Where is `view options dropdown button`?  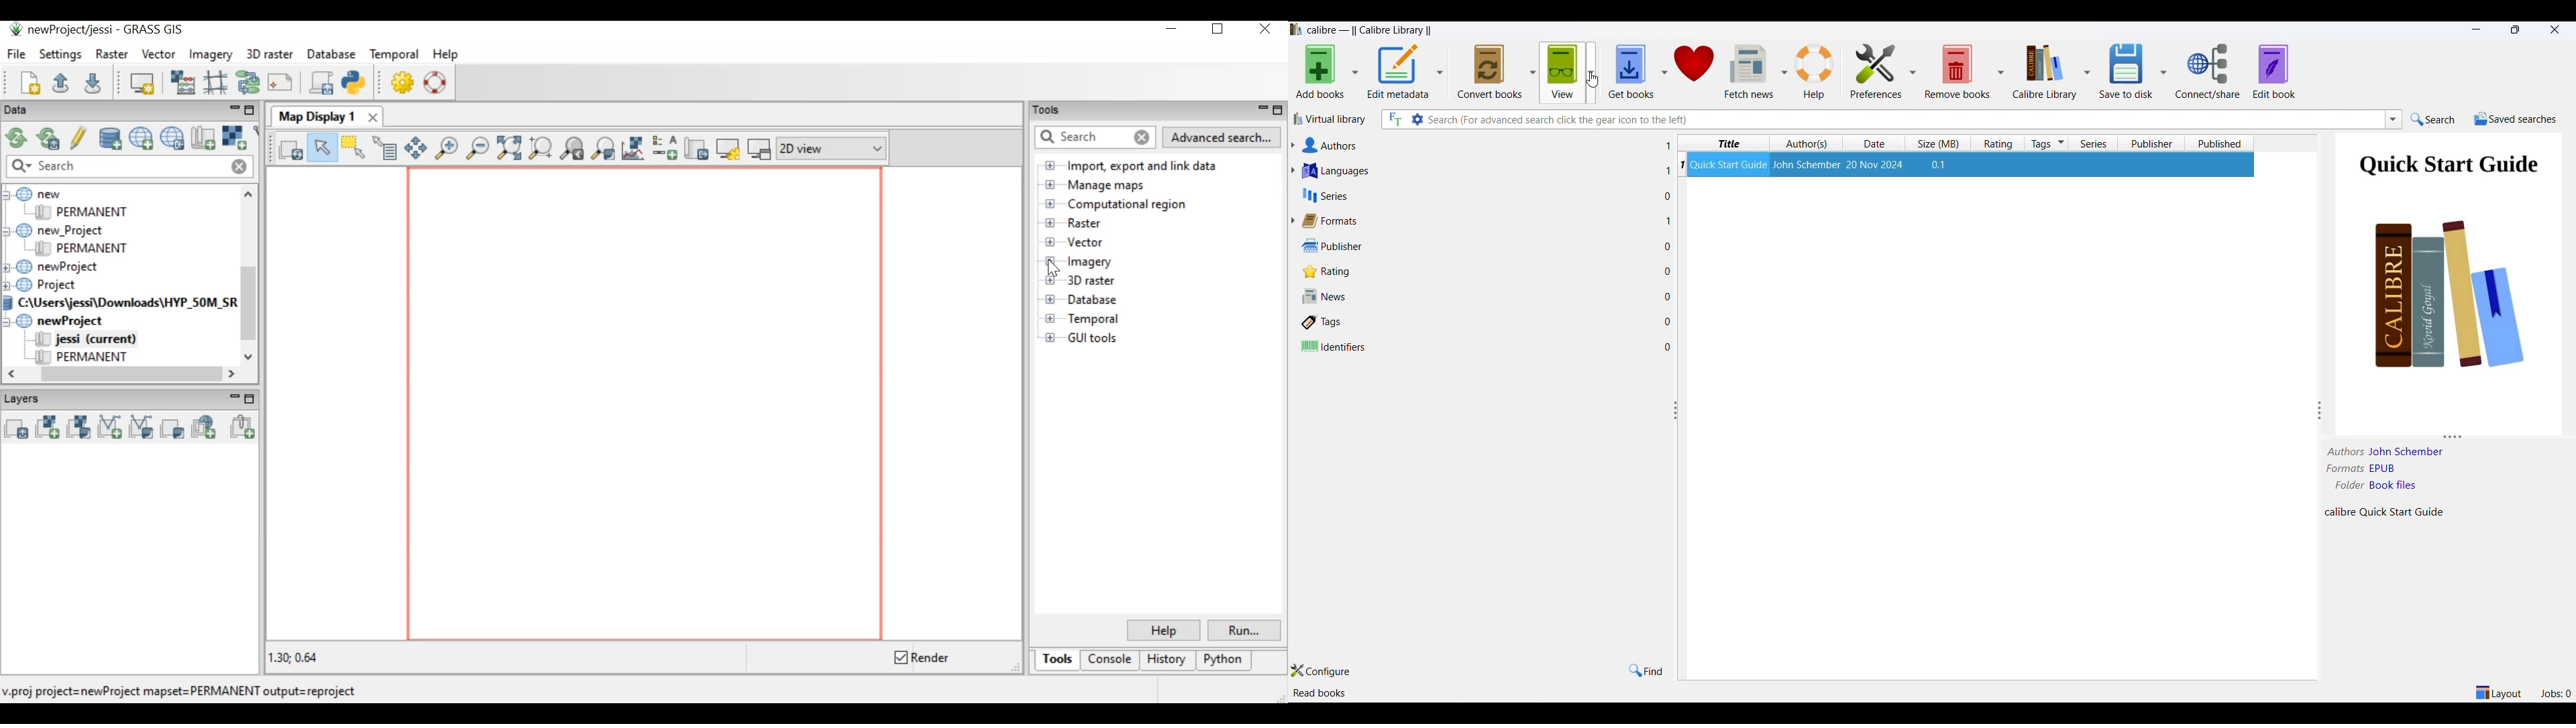 view options dropdown button is located at coordinates (1595, 71).